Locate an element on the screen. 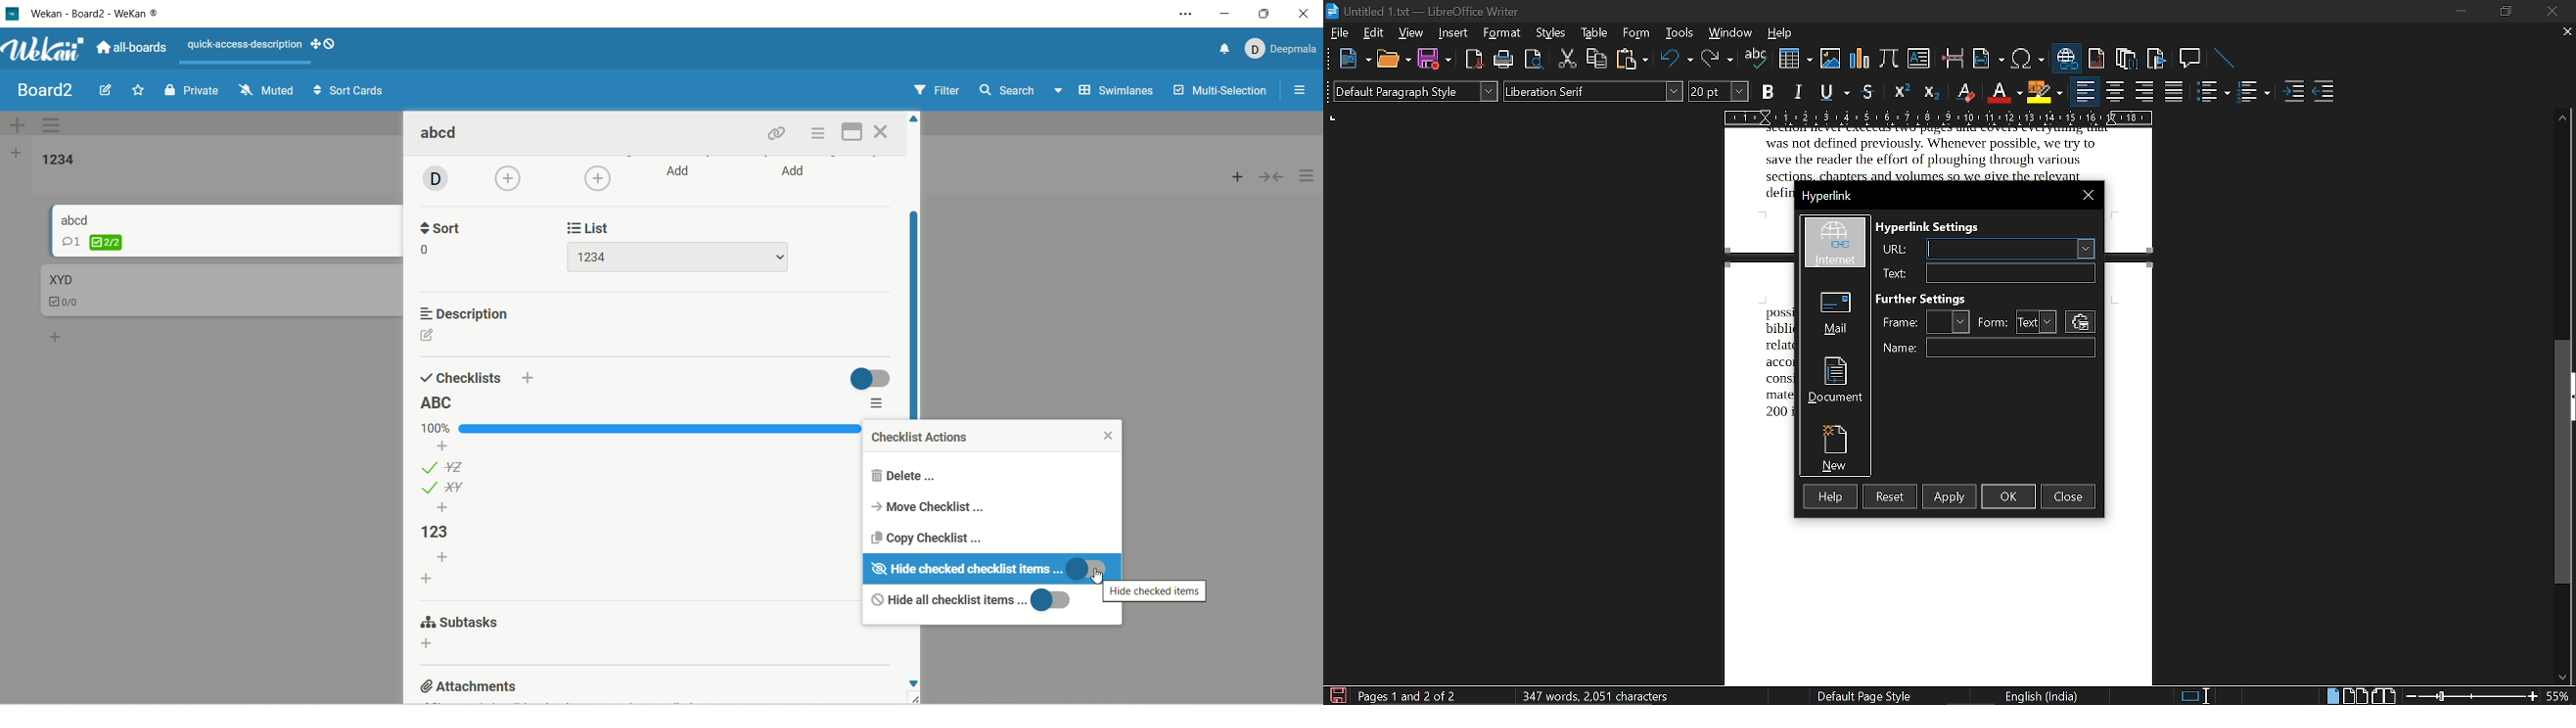 The height and width of the screenshot is (728, 2576). text is located at coordinates (245, 45).